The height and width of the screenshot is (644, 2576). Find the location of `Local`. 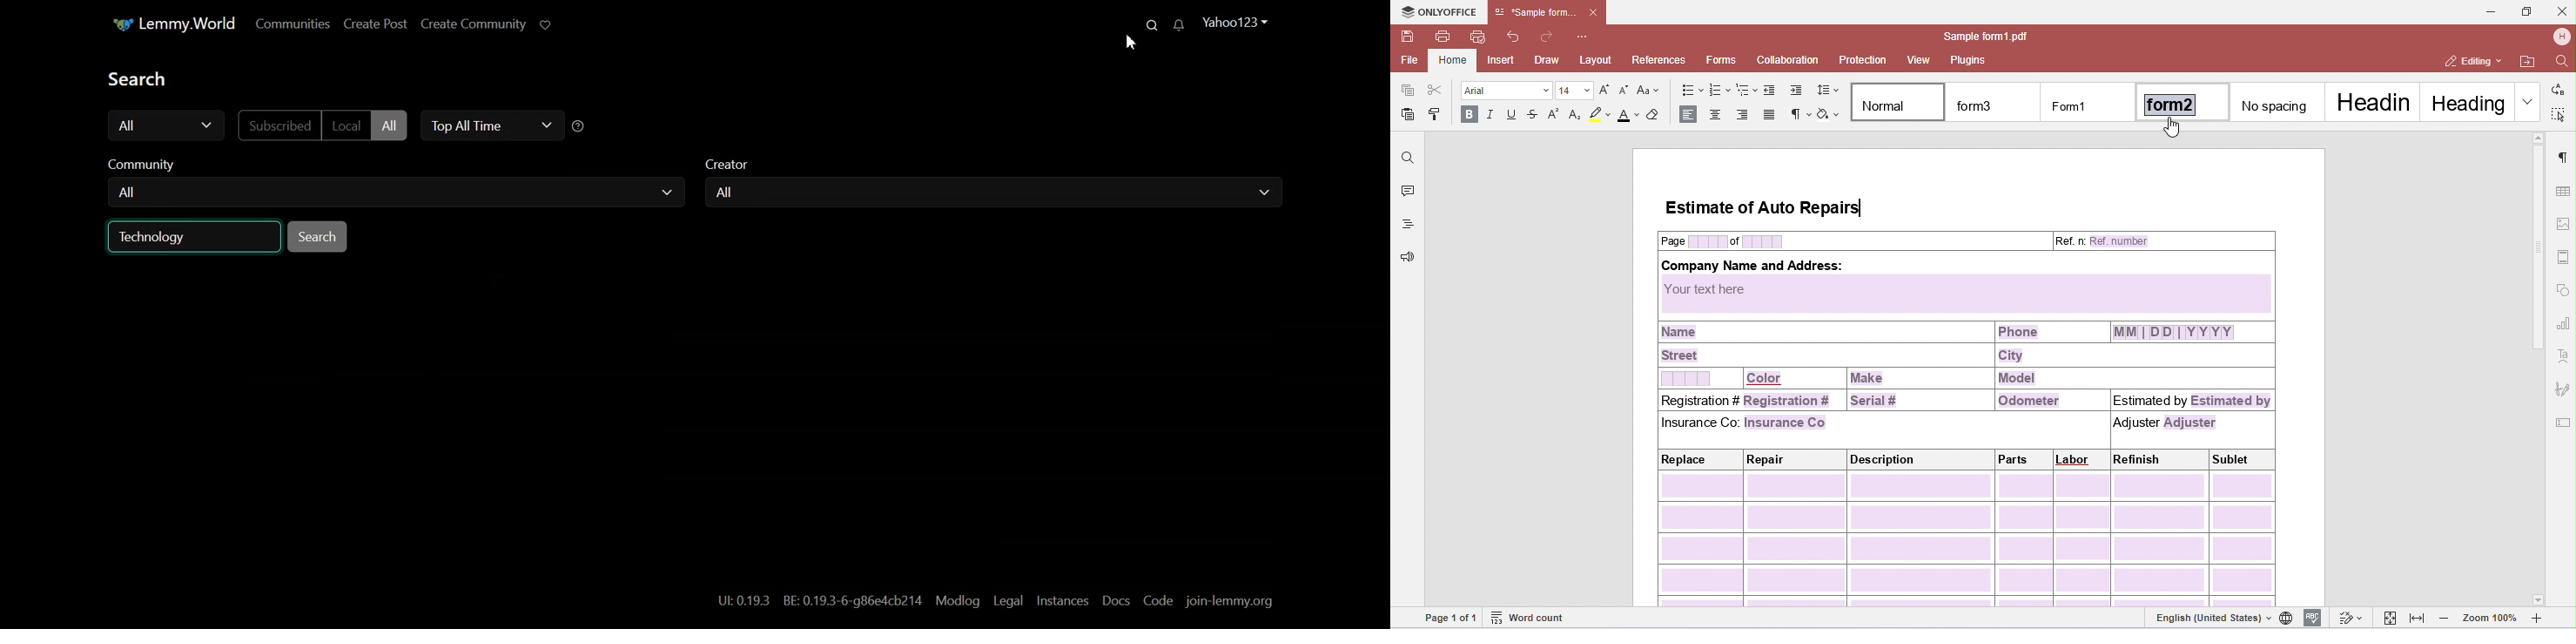

Local is located at coordinates (345, 125).